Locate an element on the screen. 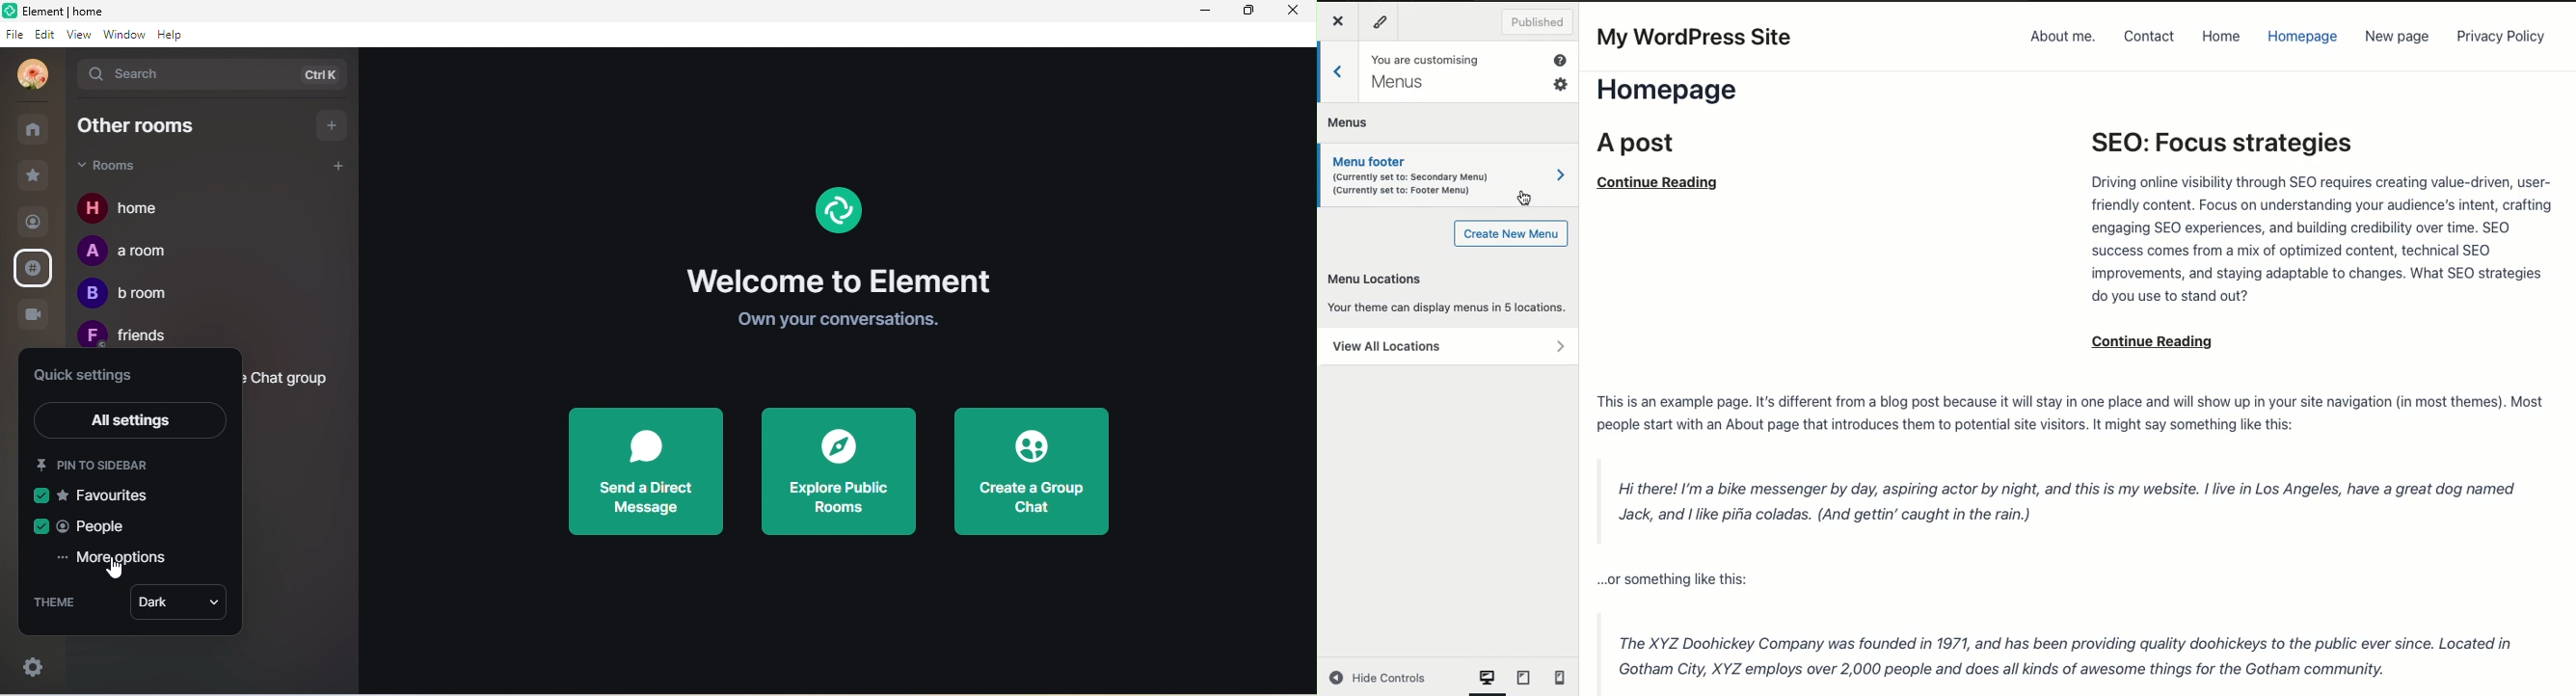  Hide controls is located at coordinates (1380, 679).